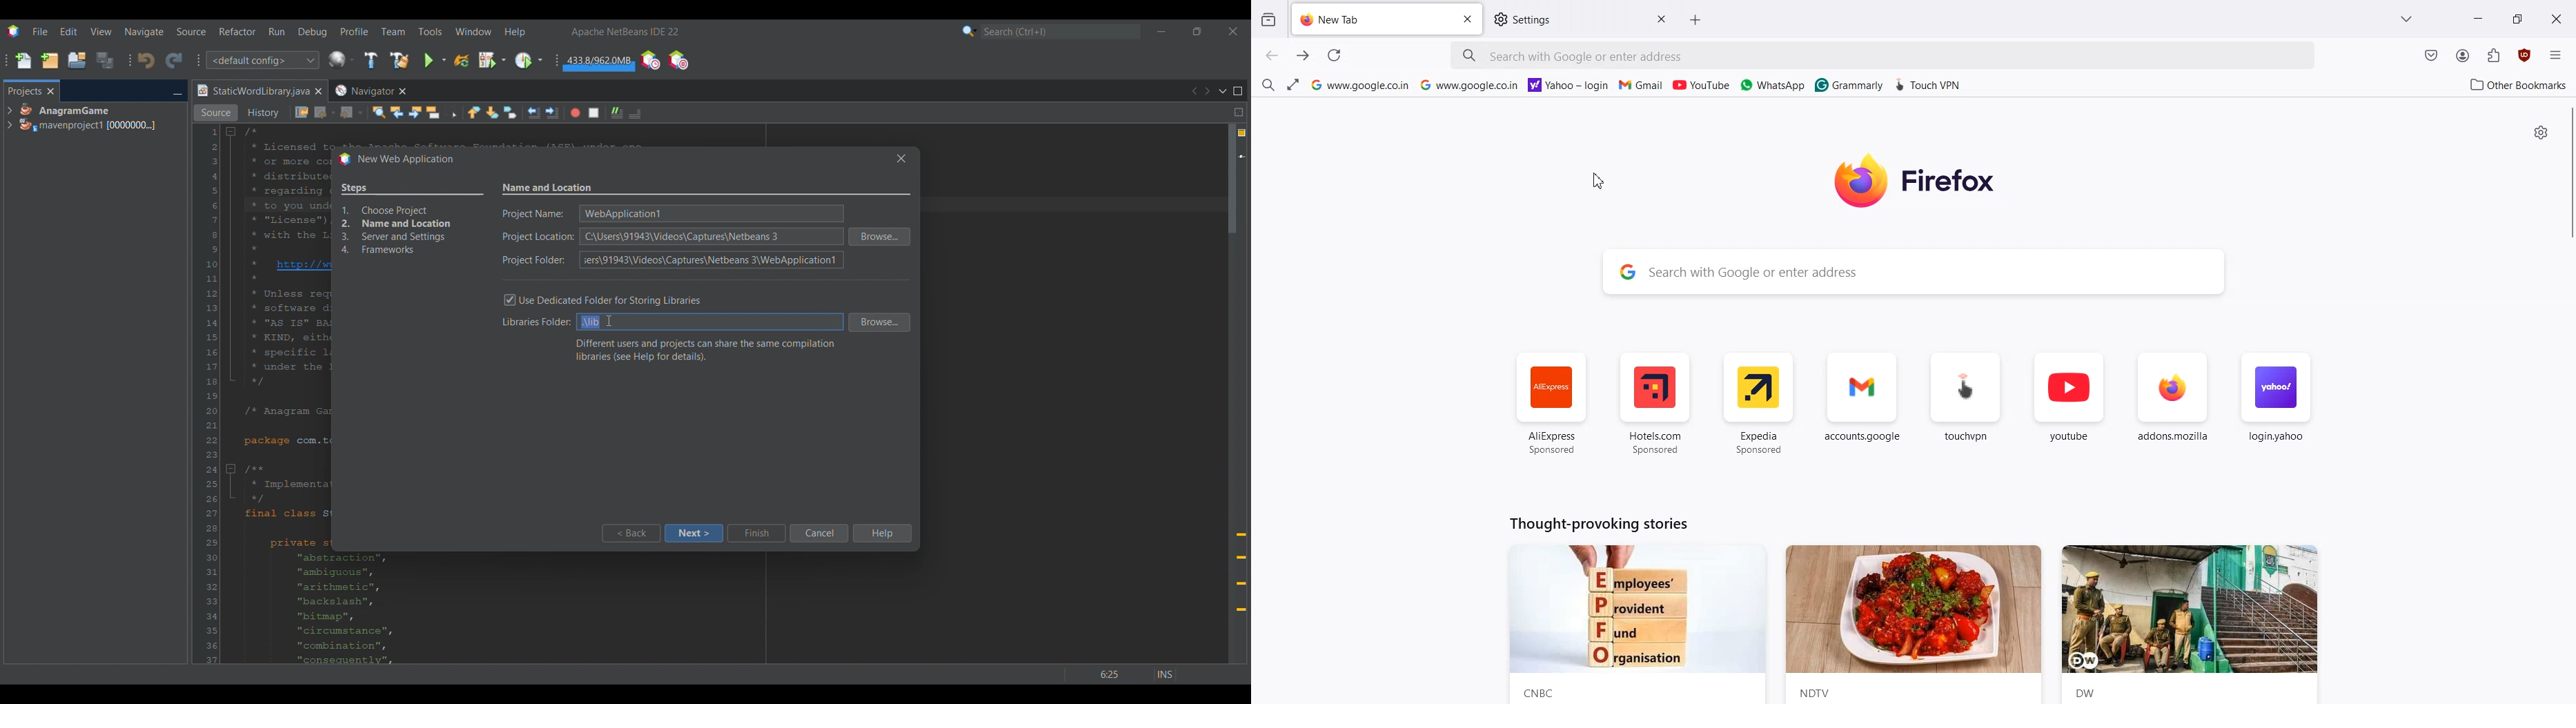  I want to click on Vertical Scroll bar, so click(2568, 170).